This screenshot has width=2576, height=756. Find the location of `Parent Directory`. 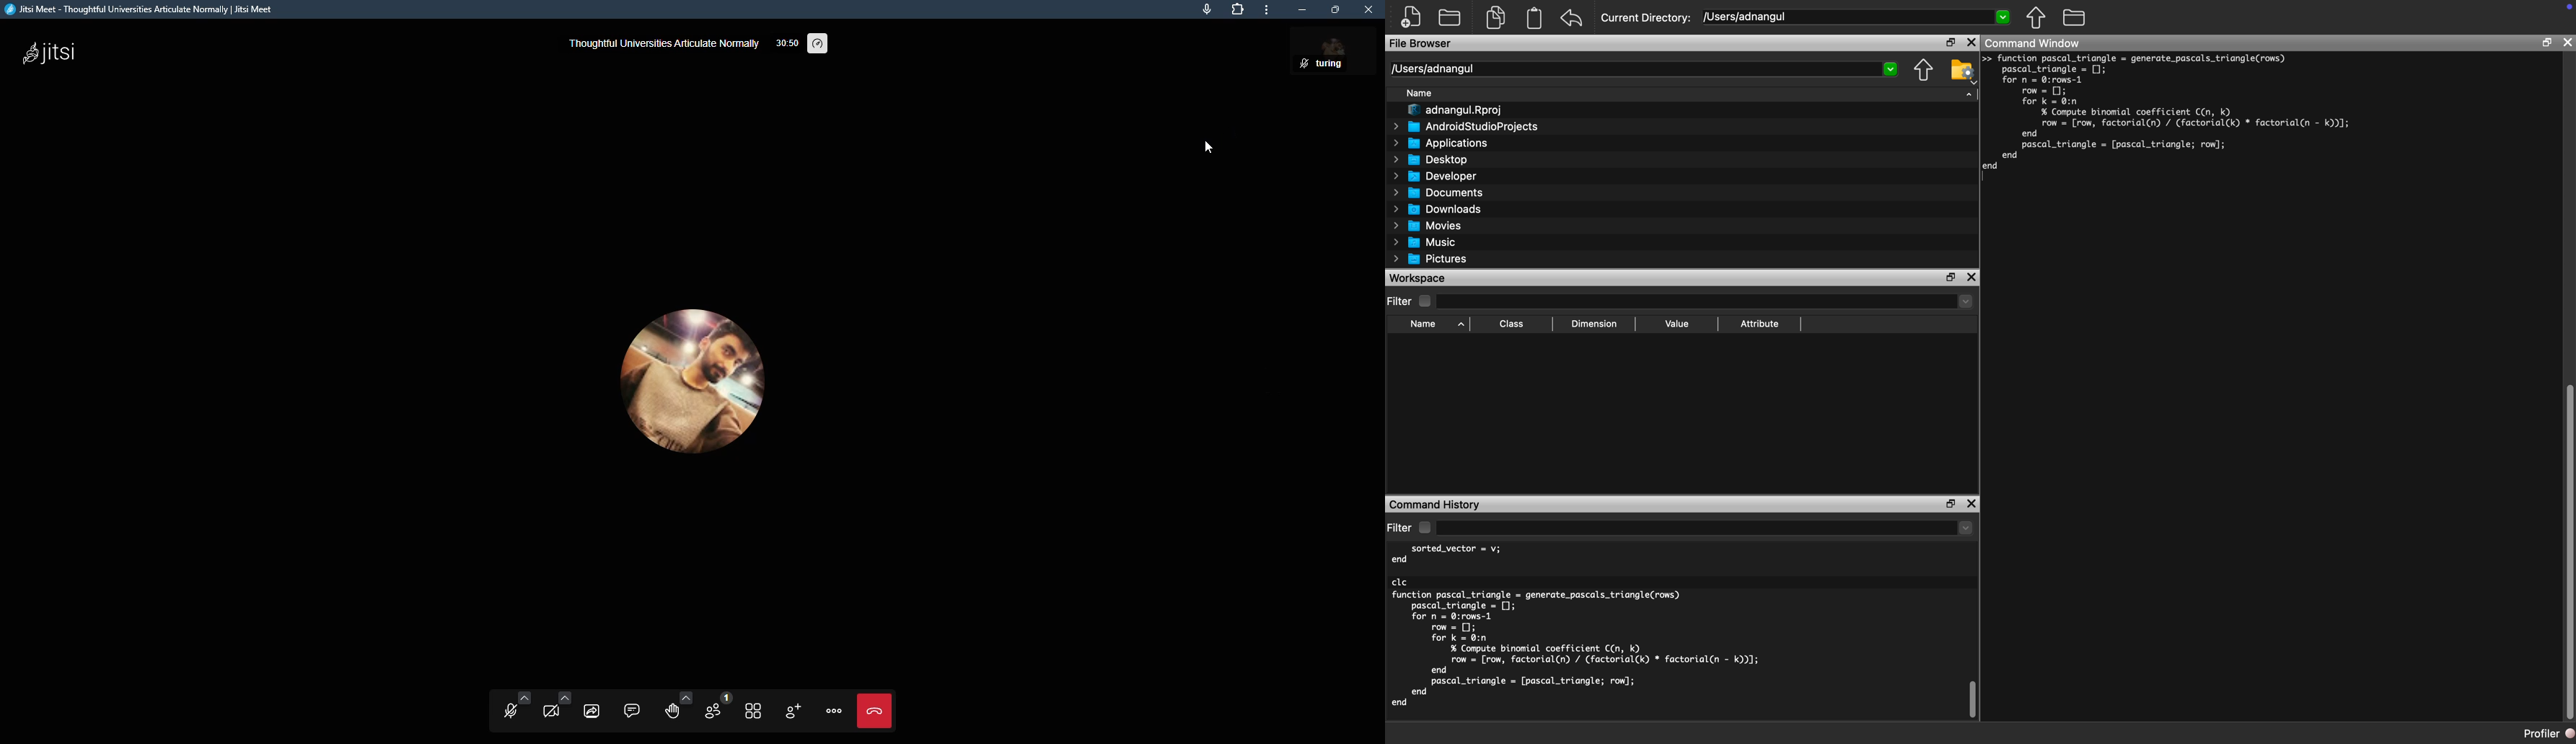

Parent Directory is located at coordinates (1922, 71).